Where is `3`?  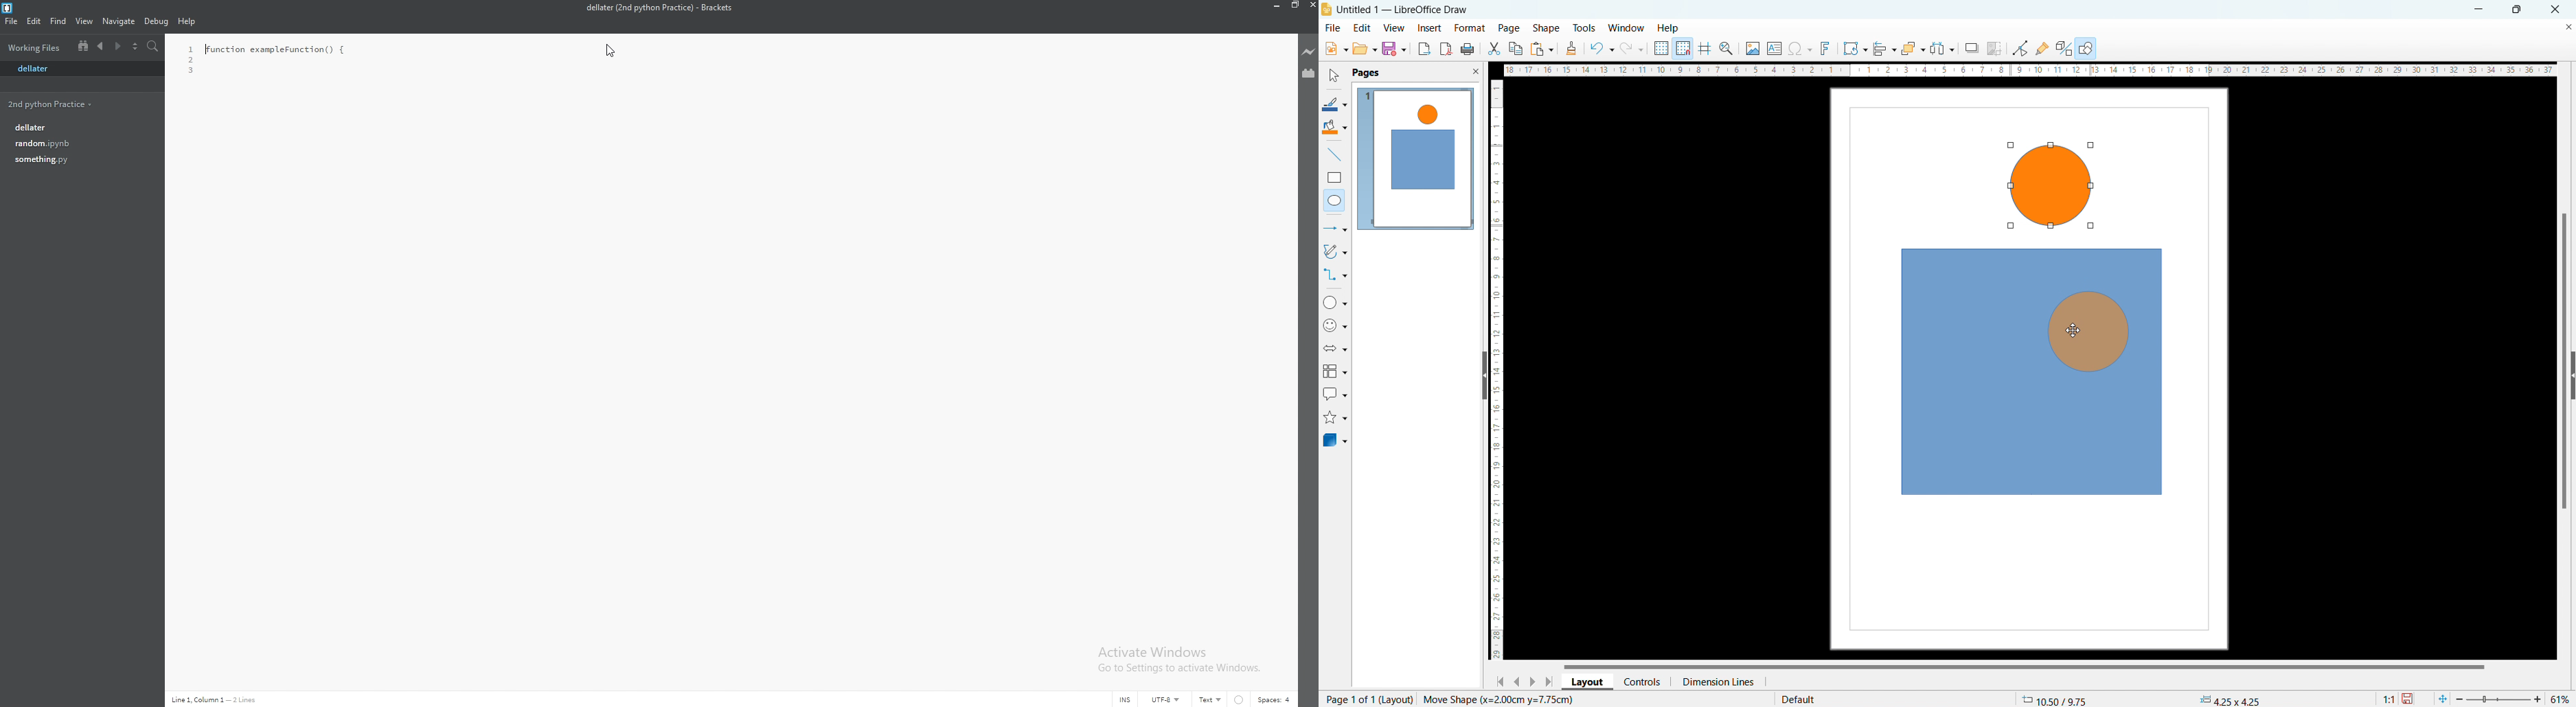 3 is located at coordinates (192, 71).